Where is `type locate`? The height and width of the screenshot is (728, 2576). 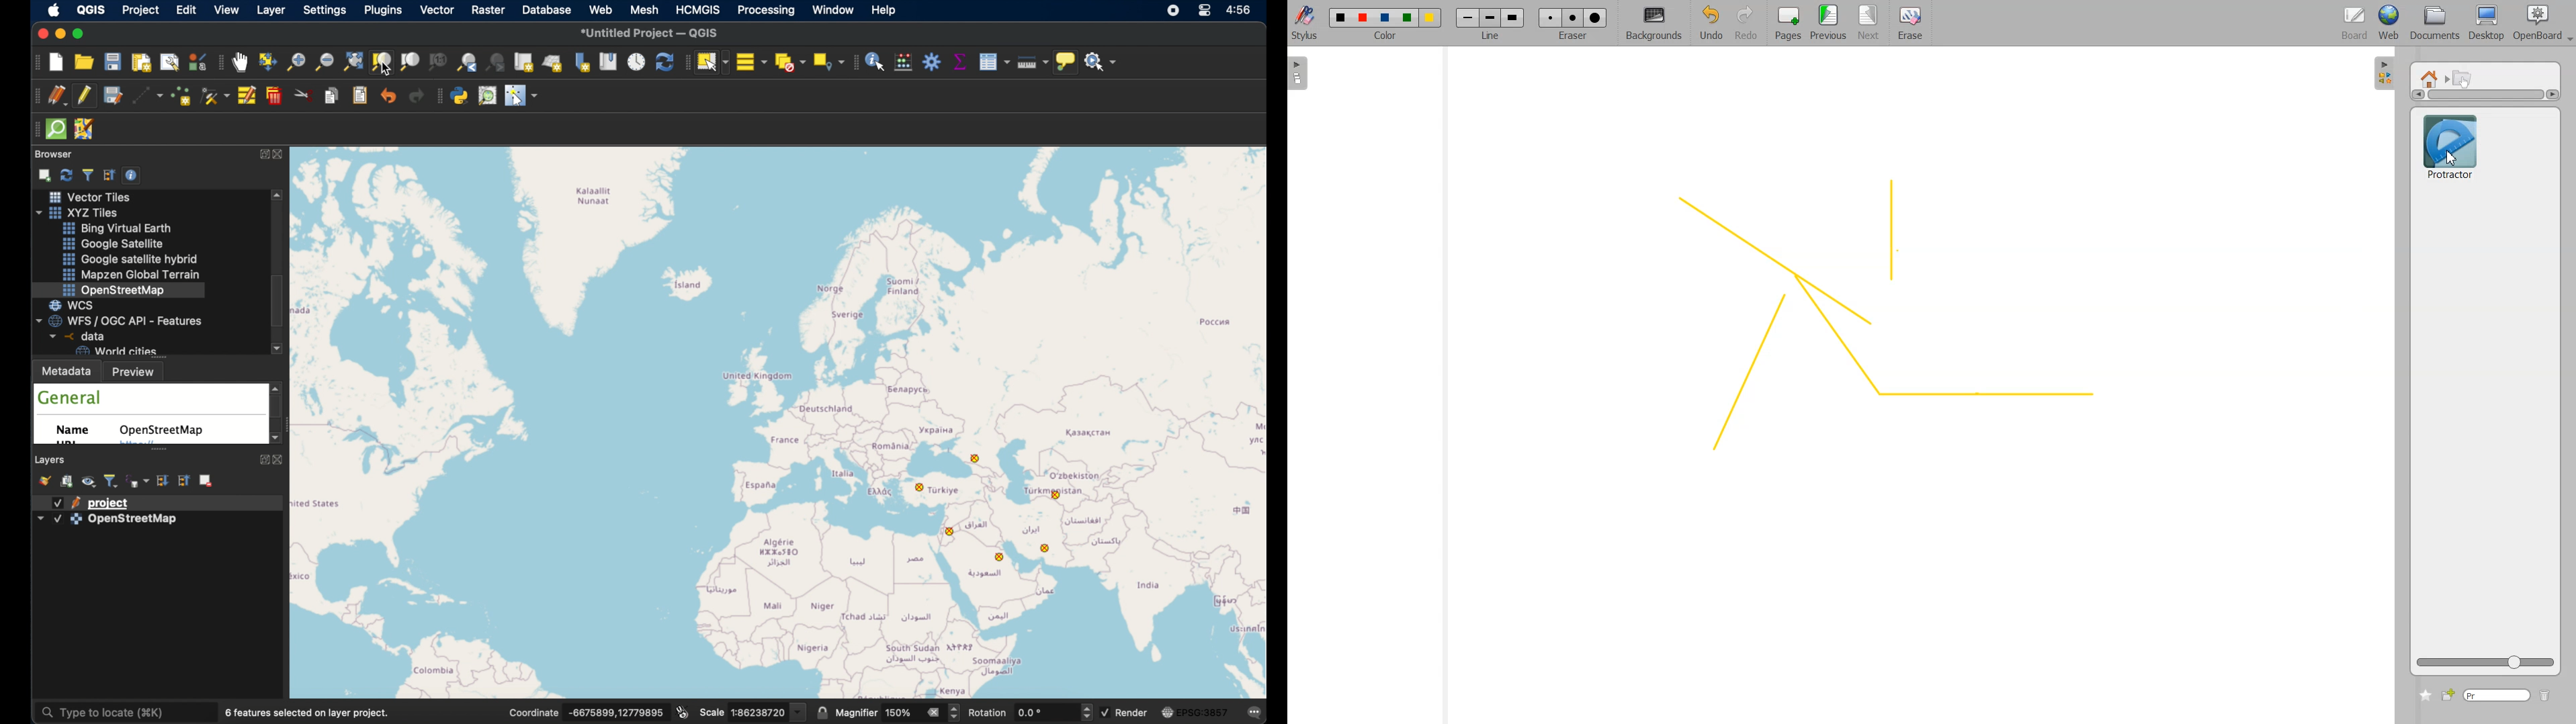 type locate is located at coordinates (102, 714).